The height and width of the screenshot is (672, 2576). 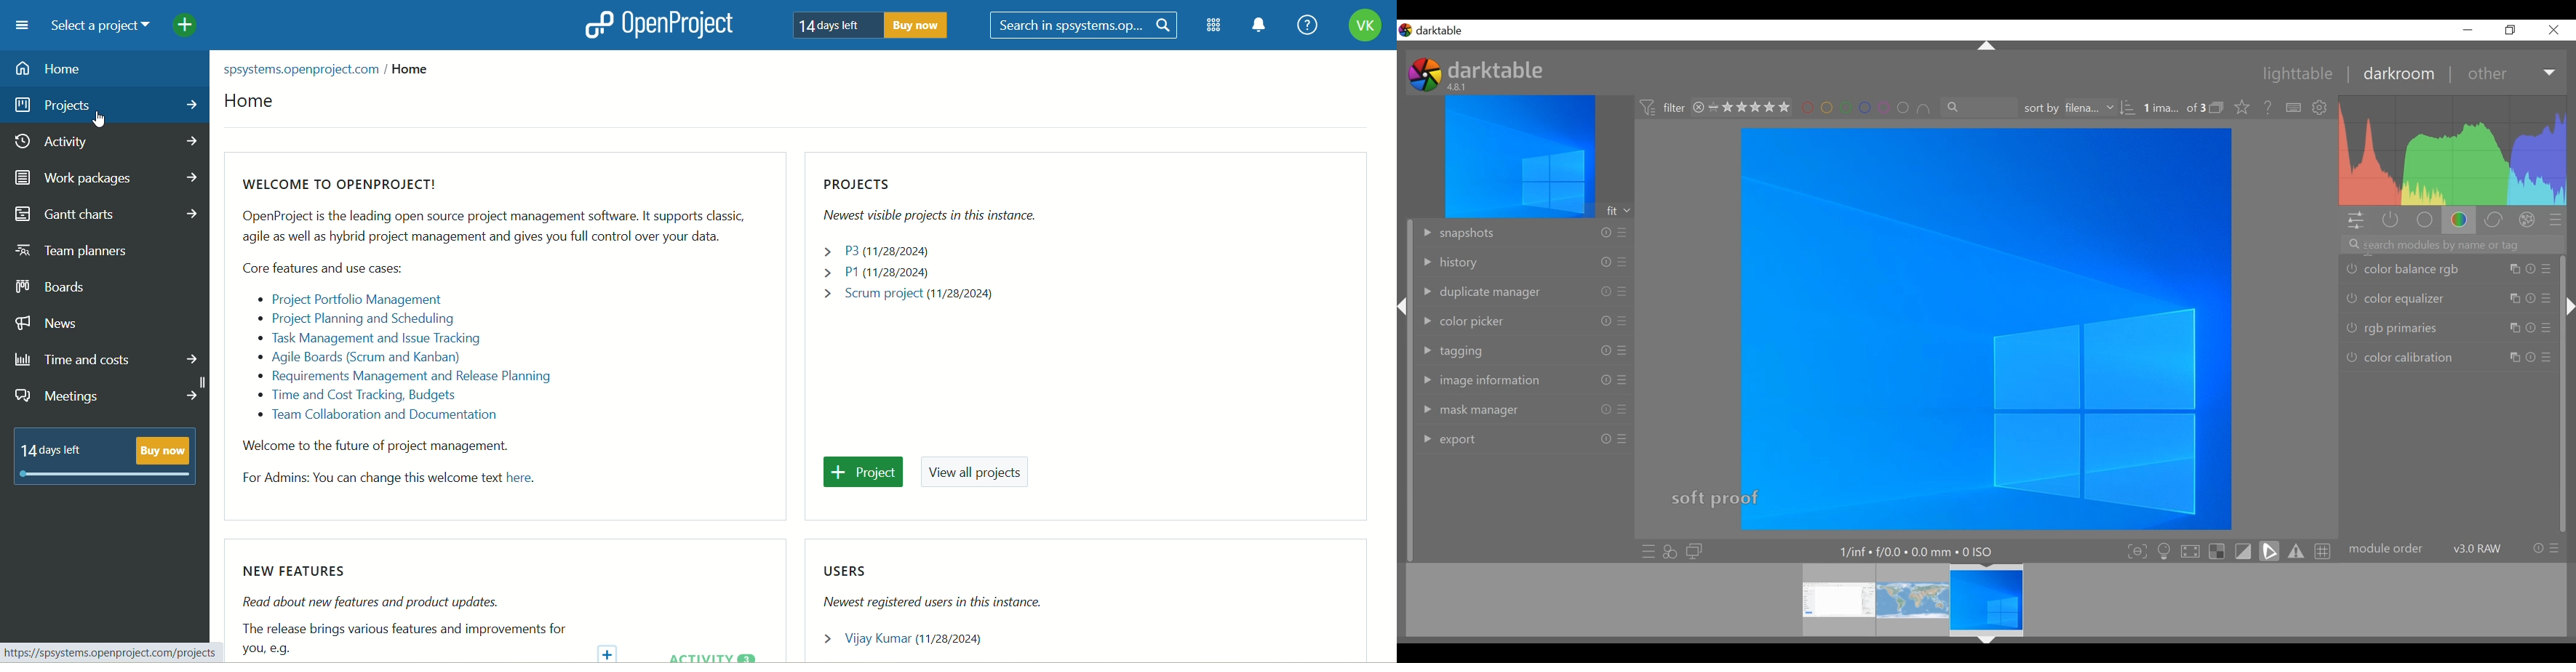 What do you see at coordinates (1695, 551) in the screenshot?
I see `display a second darkroom image window` at bounding box center [1695, 551].